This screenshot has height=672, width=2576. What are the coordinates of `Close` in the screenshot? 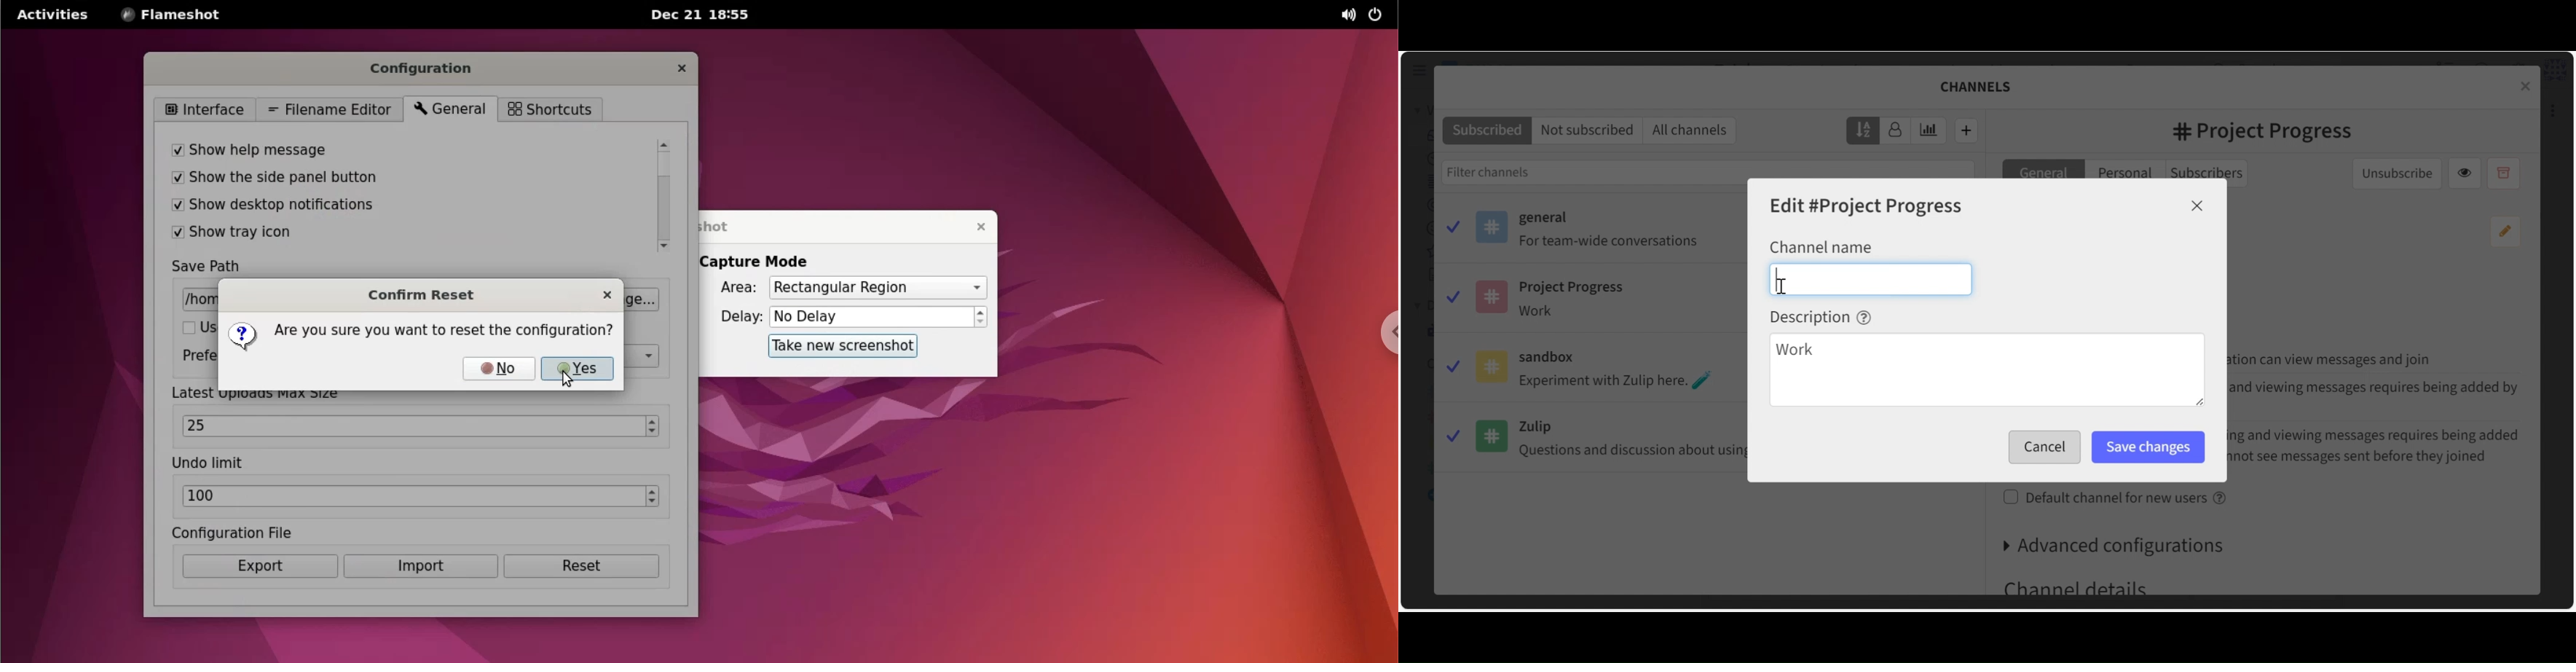 It's located at (2198, 206).